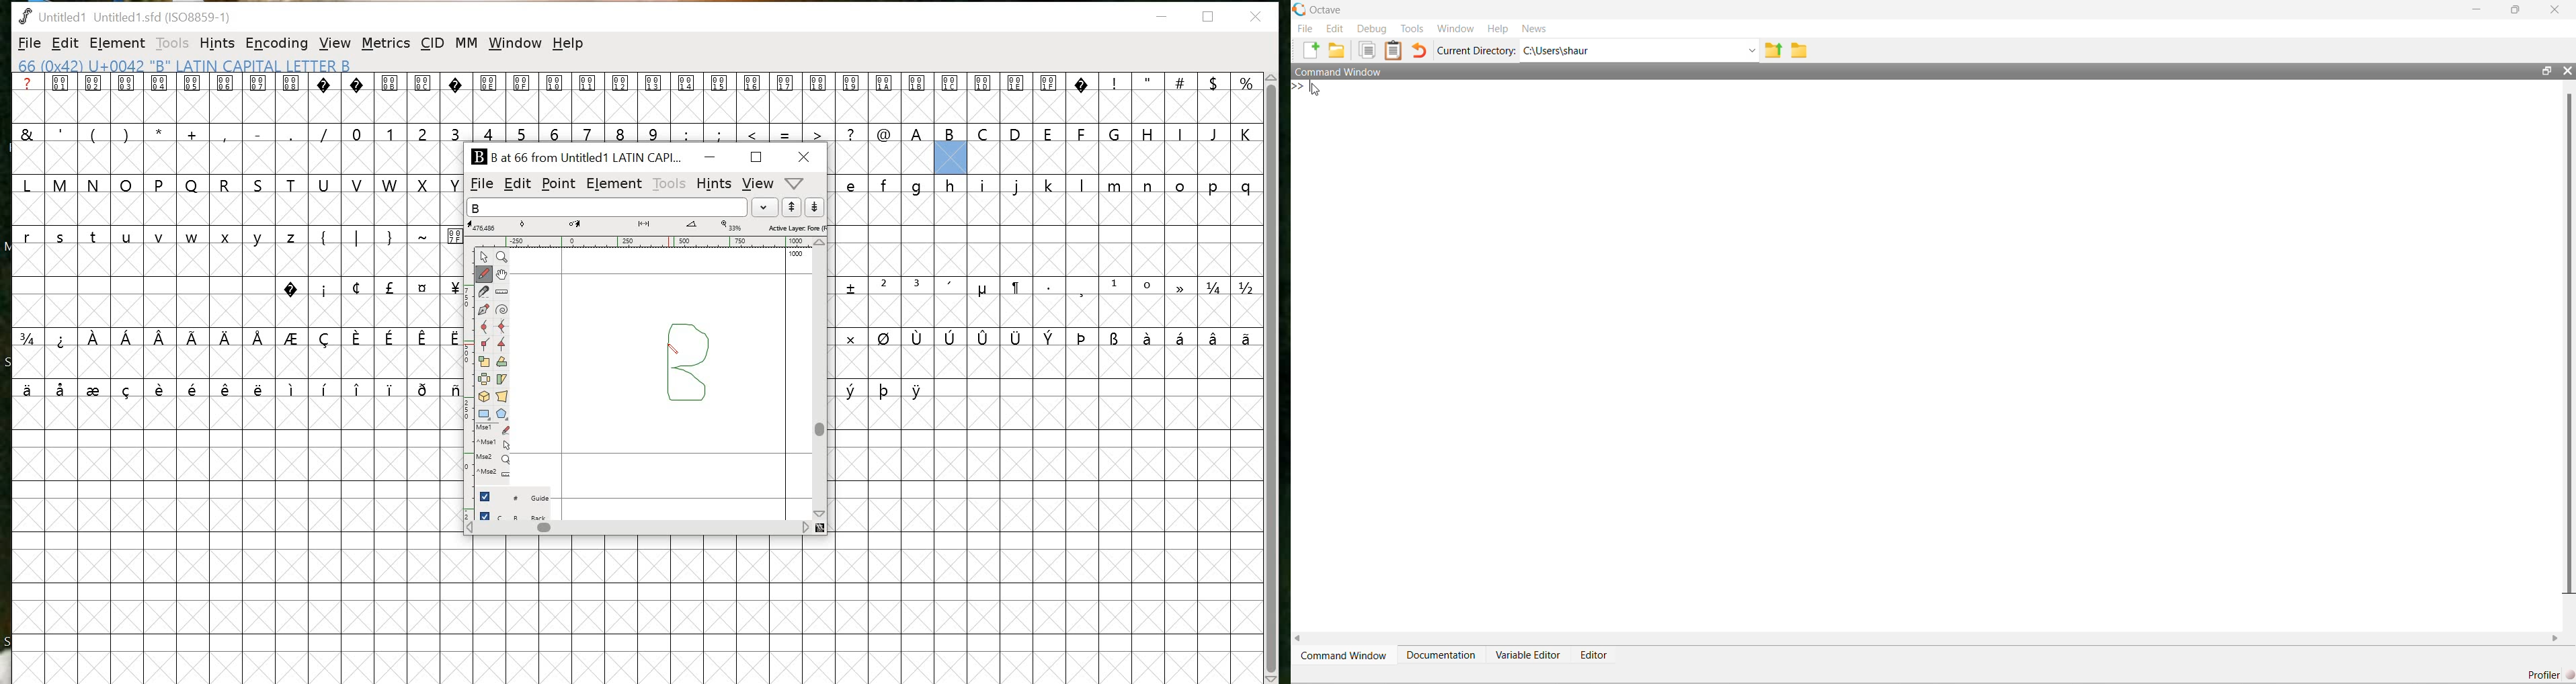 The height and width of the screenshot is (700, 2576). What do you see at coordinates (485, 364) in the screenshot?
I see `Scale` at bounding box center [485, 364].